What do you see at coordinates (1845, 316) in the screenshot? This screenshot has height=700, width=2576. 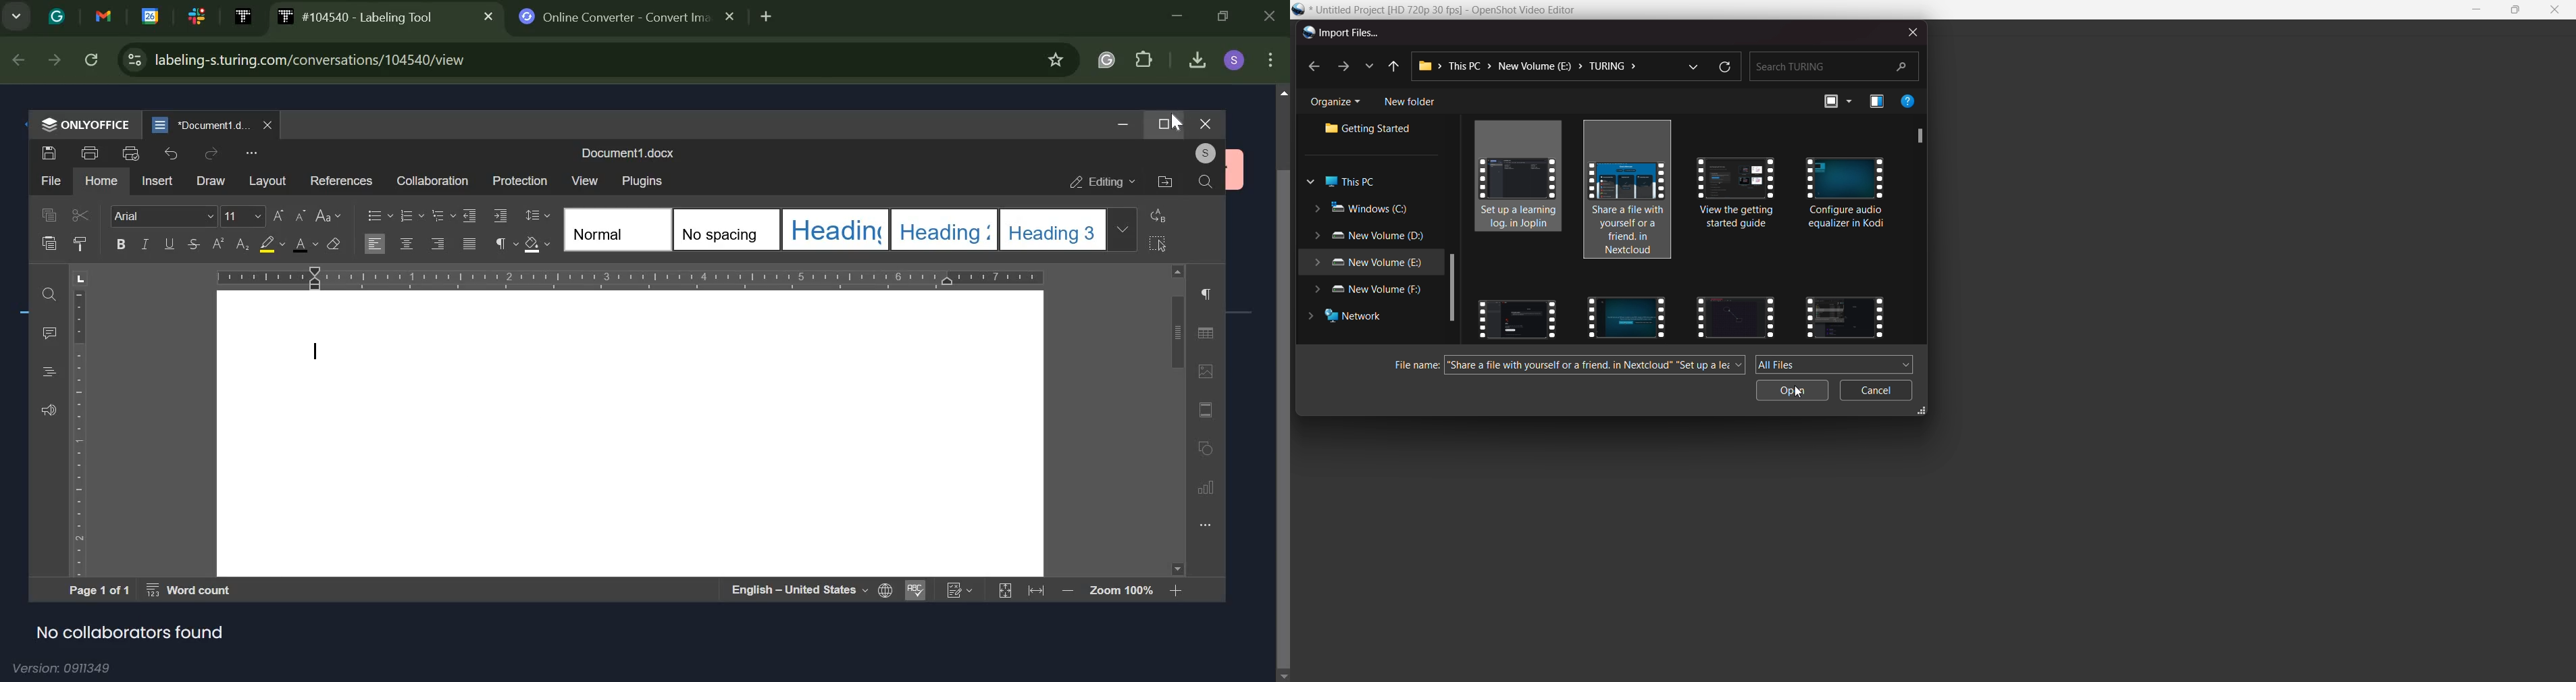 I see `videos` at bounding box center [1845, 316].